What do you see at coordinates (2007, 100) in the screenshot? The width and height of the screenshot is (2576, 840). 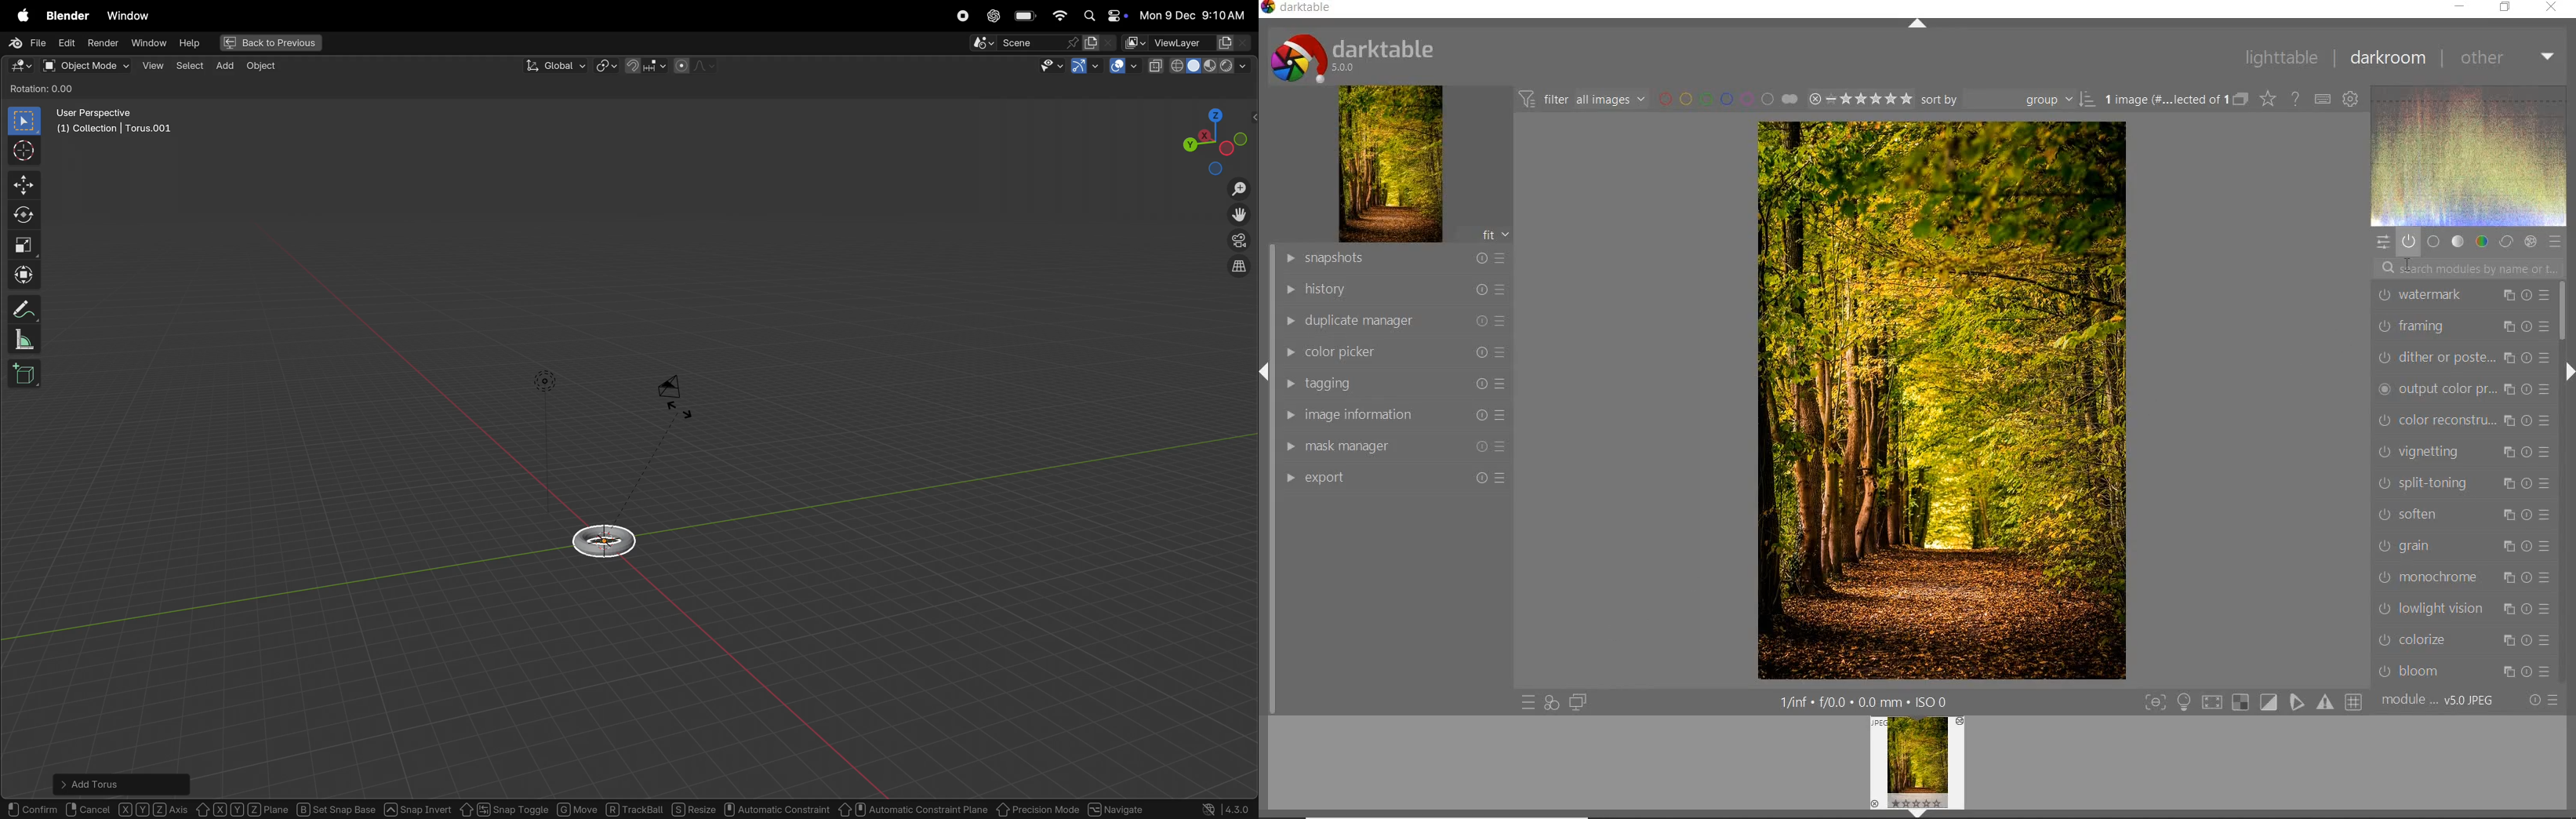 I see `sort` at bounding box center [2007, 100].